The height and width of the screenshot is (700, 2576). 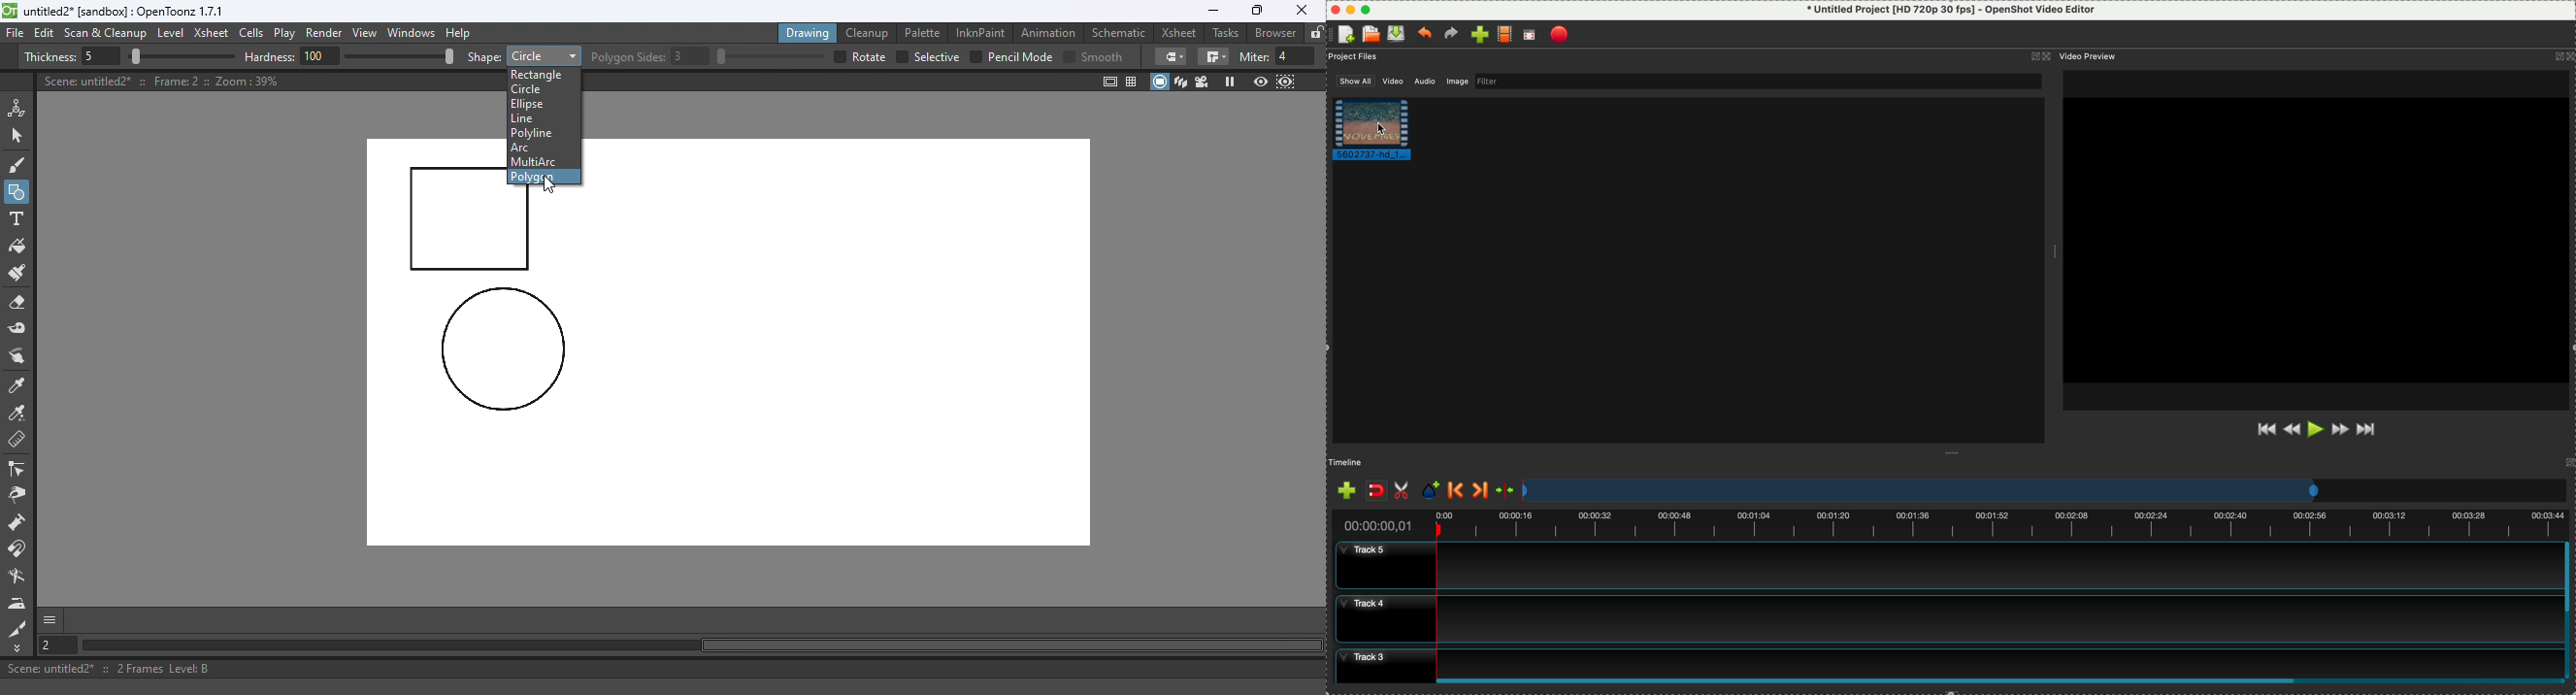 I want to click on image, so click(x=1459, y=83).